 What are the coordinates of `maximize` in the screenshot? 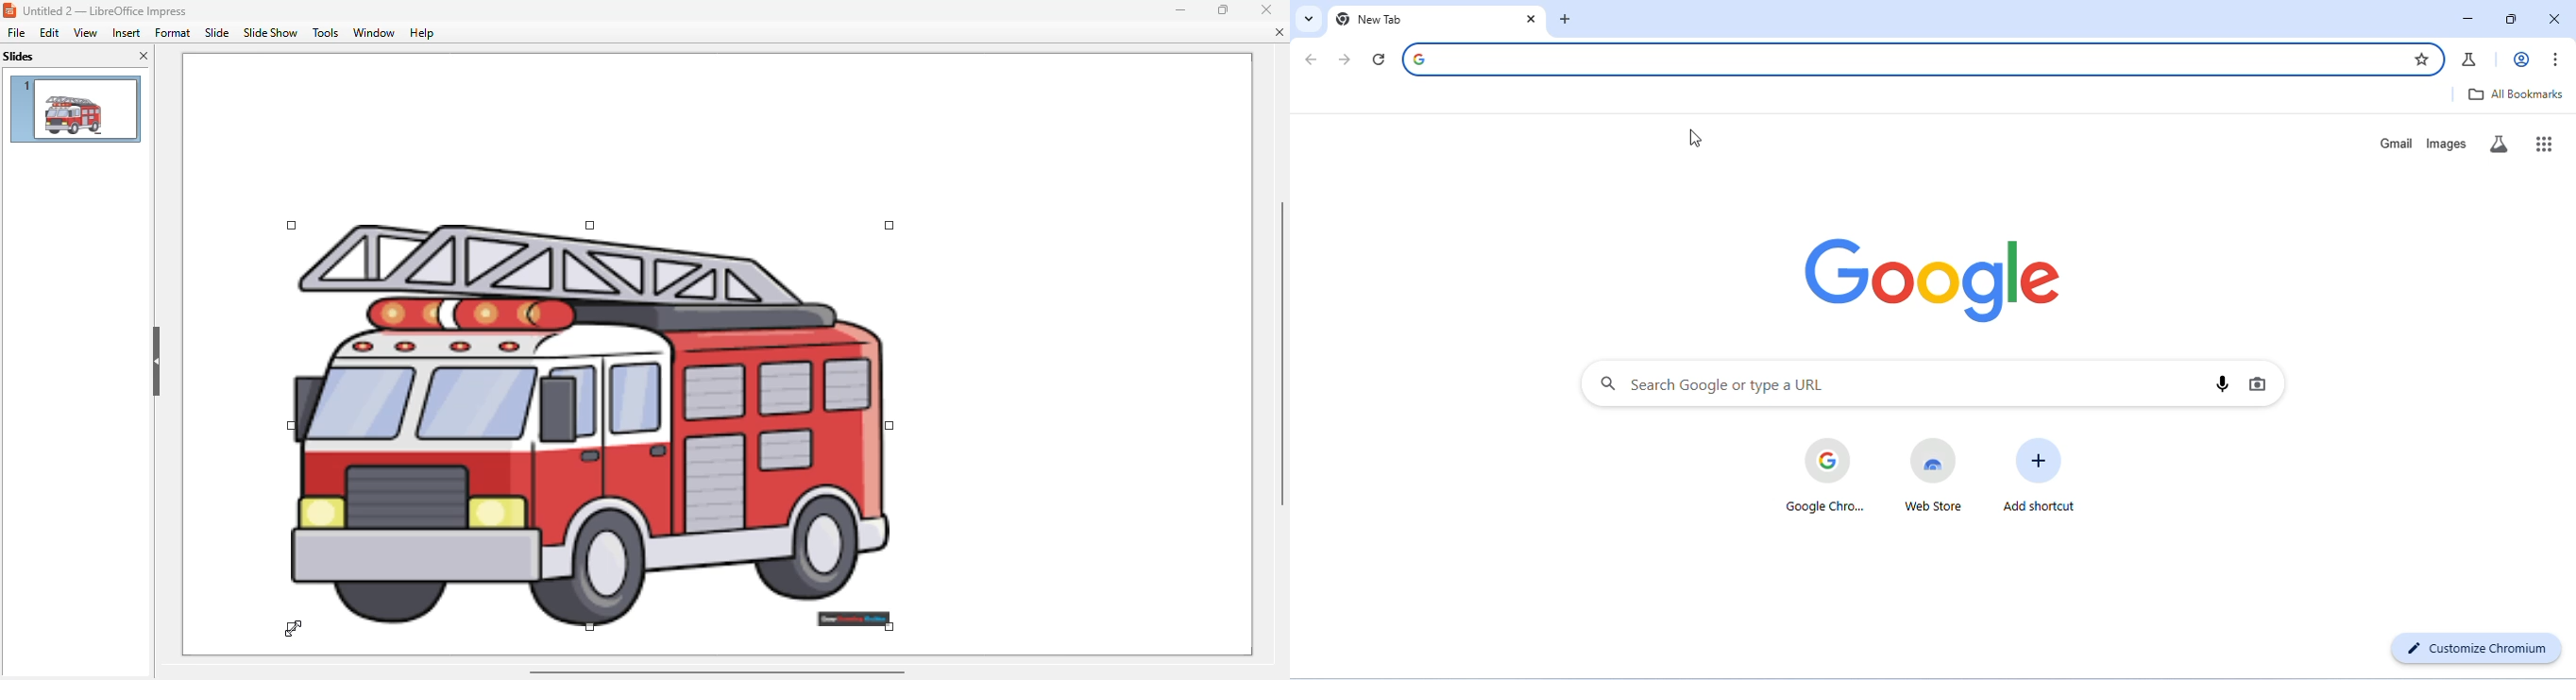 It's located at (1225, 8).